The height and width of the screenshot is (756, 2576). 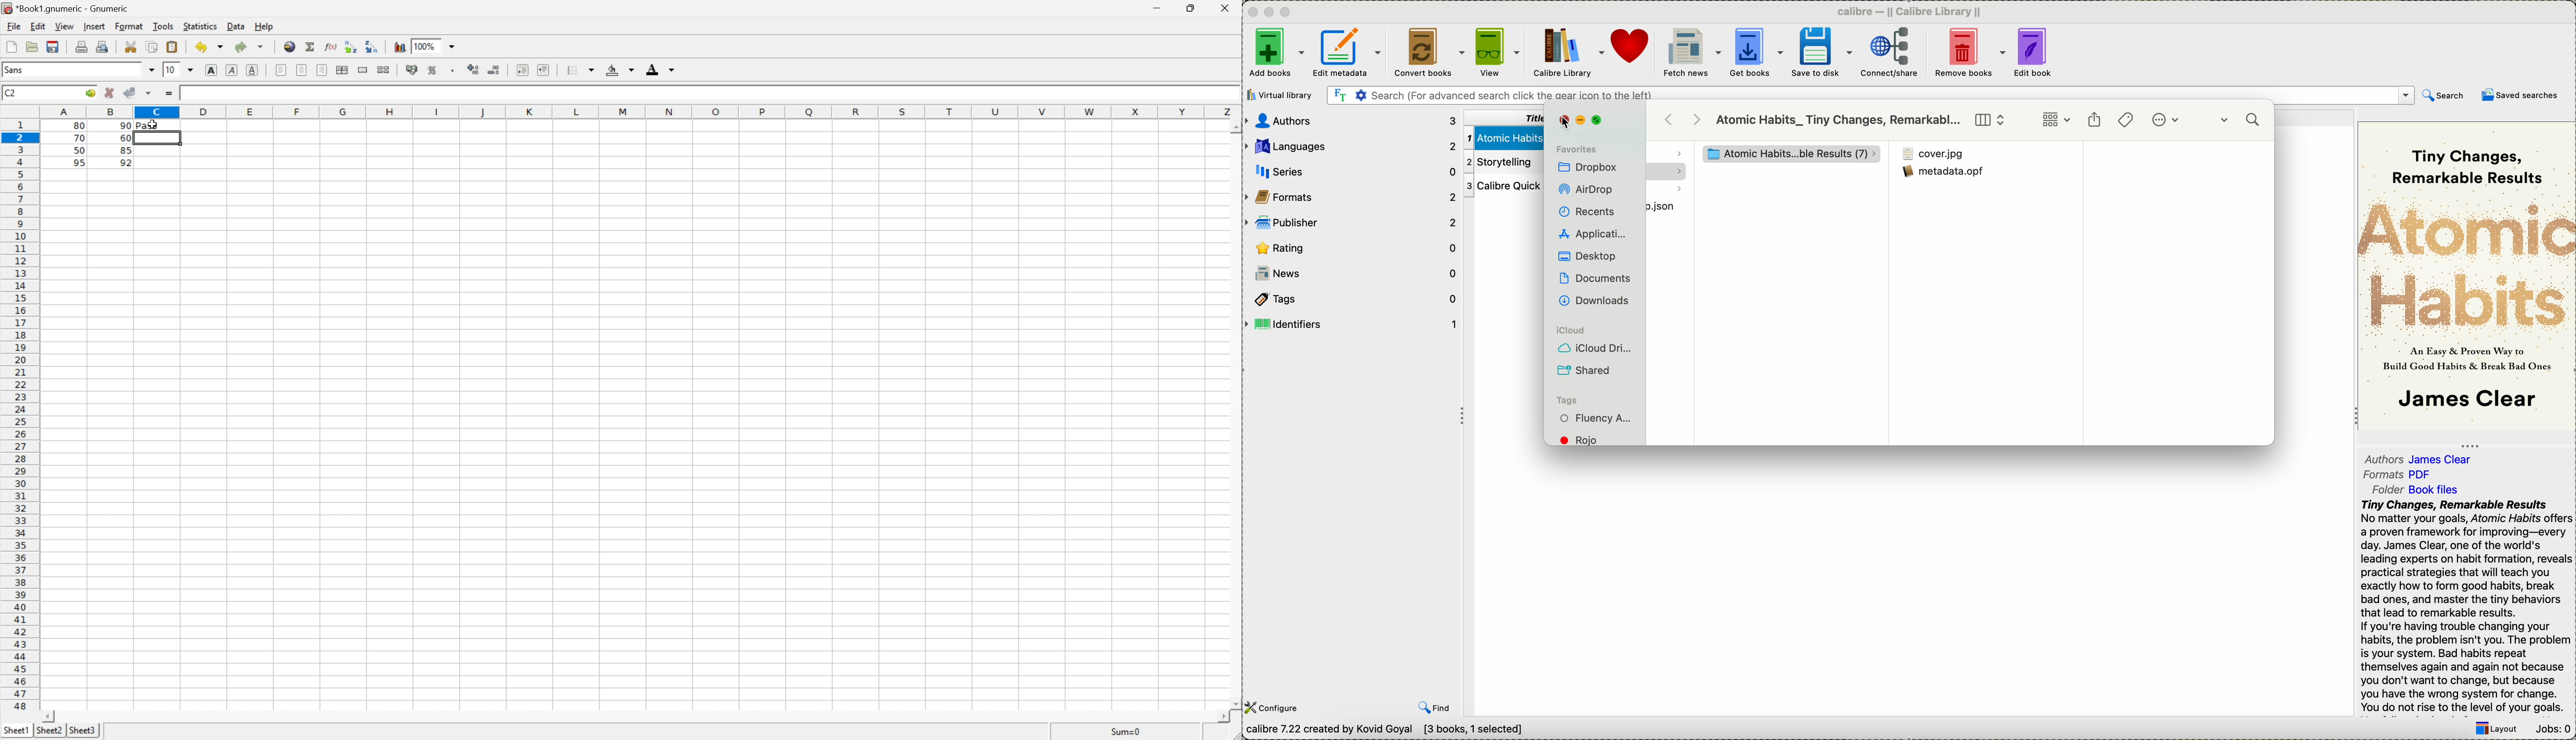 I want to click on view, so click(x=1498, y=53).